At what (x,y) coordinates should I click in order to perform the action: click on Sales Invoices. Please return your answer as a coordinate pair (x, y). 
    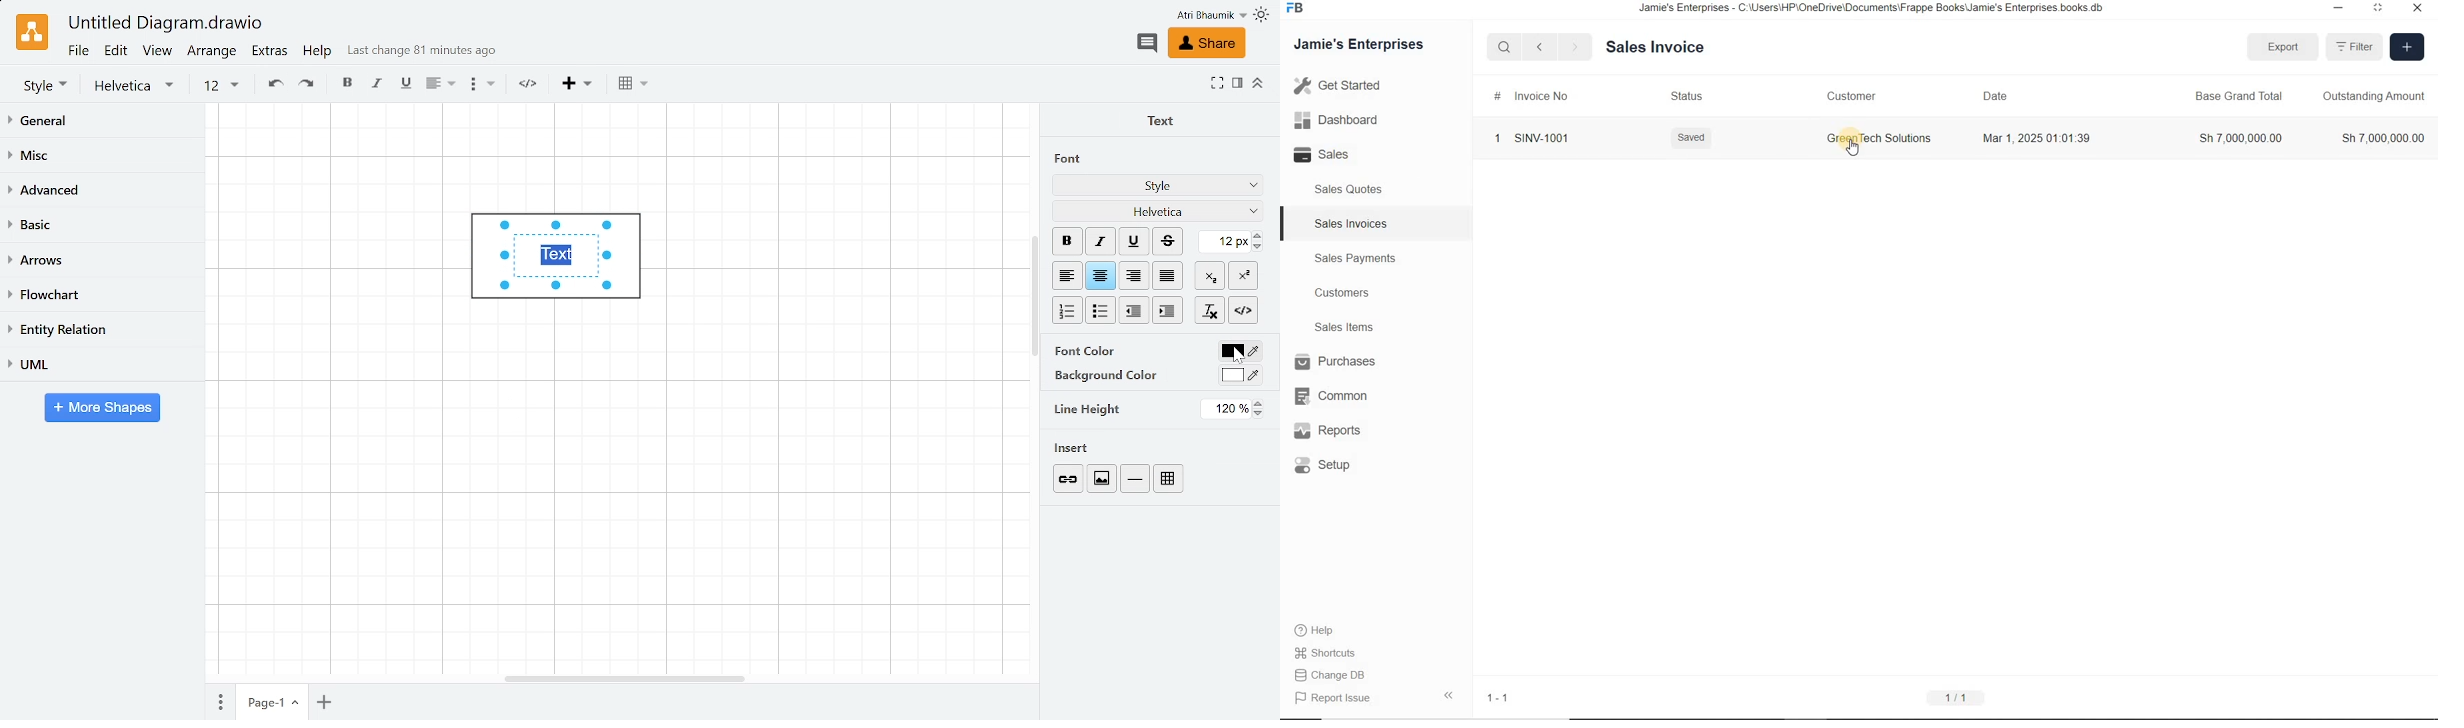
    Looking at the image, I should click on (1349, 223).